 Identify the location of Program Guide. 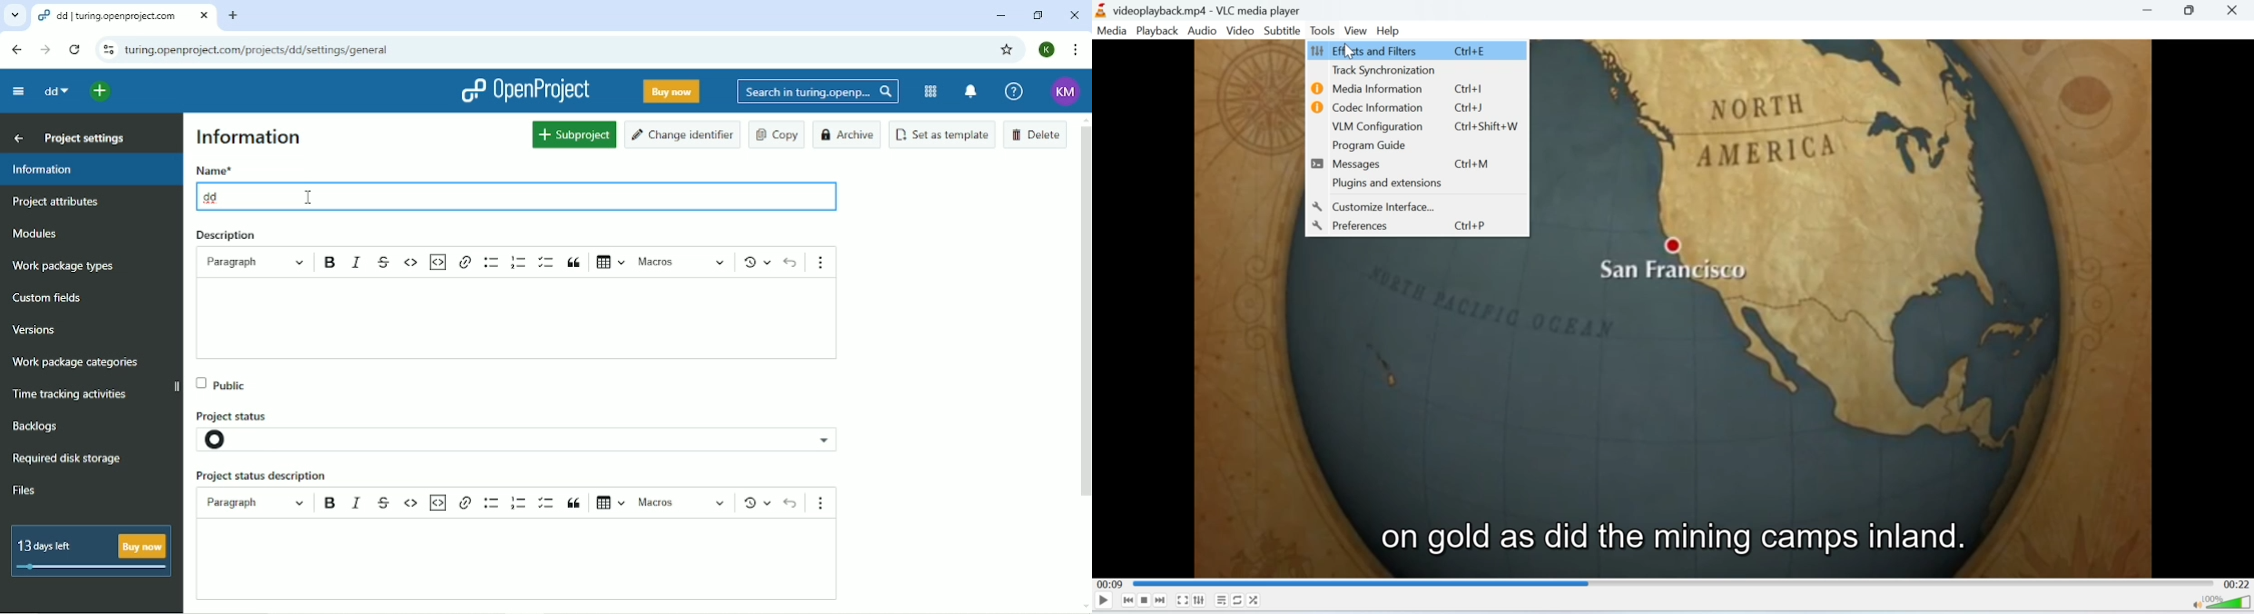
(1372, 147).